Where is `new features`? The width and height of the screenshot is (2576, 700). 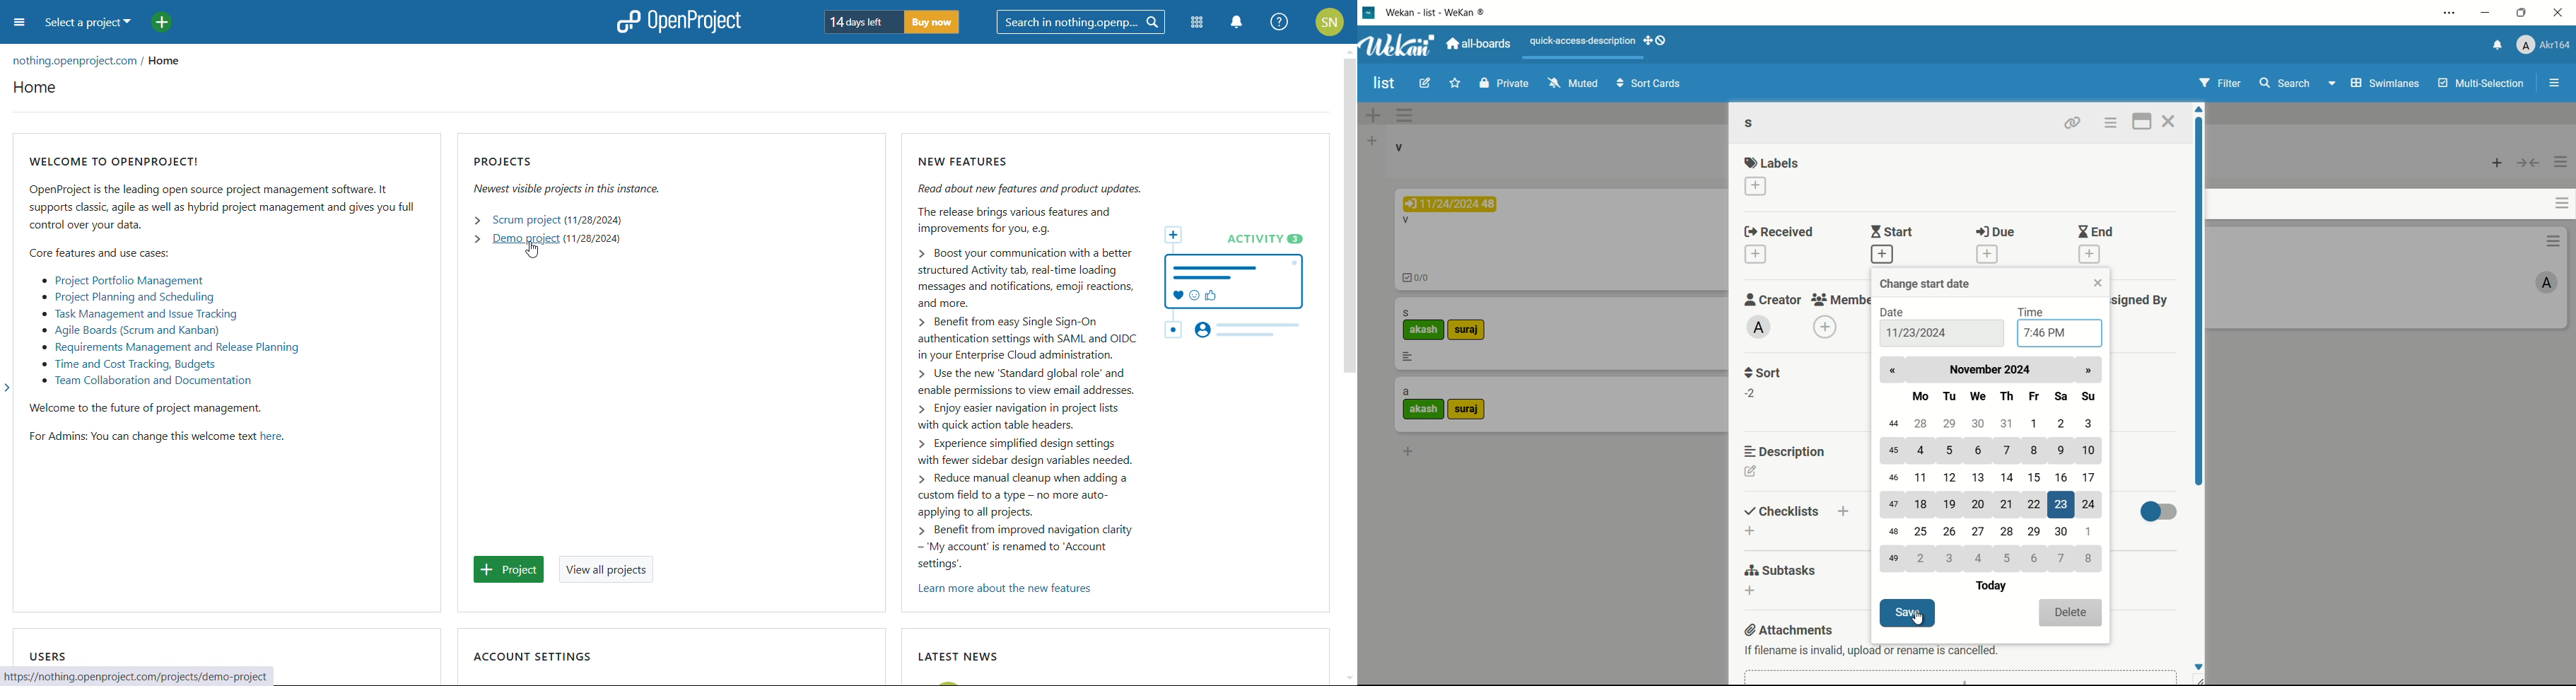
new features is located at coordinates (1116, 353).